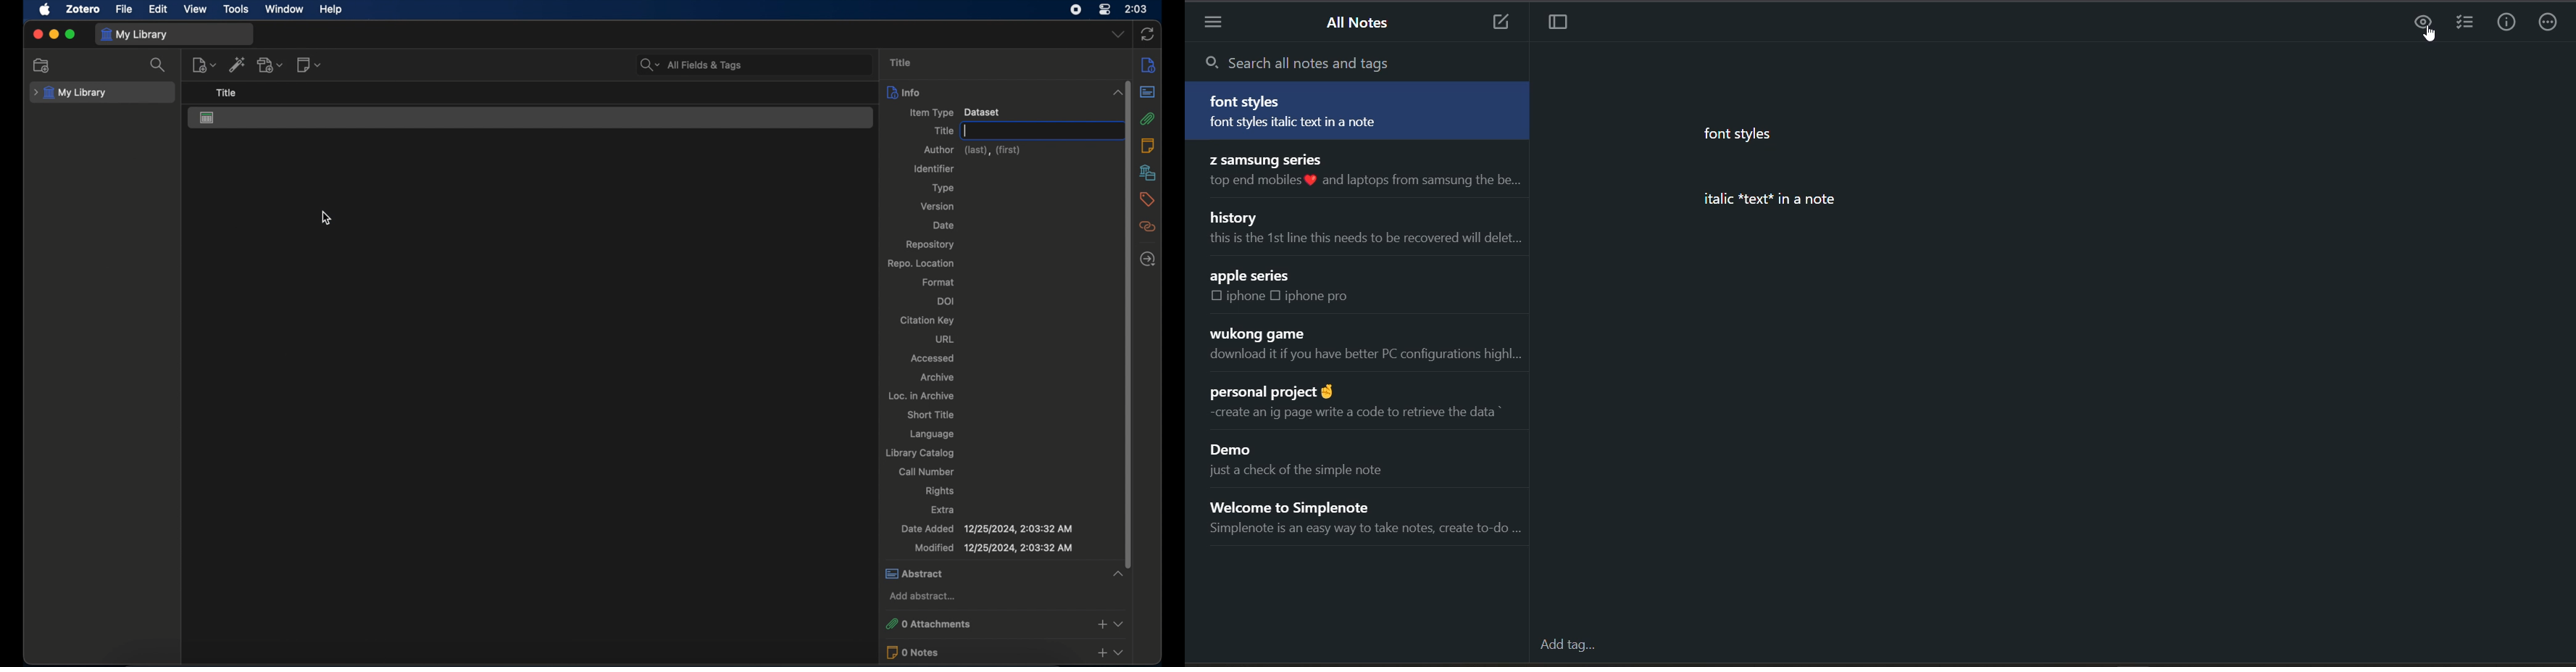 This screenshot has width=2576, height=672. What do you see at coordinates (1148, 227) in the screenshot?
I see `related` at bounding box center [1148, 227].